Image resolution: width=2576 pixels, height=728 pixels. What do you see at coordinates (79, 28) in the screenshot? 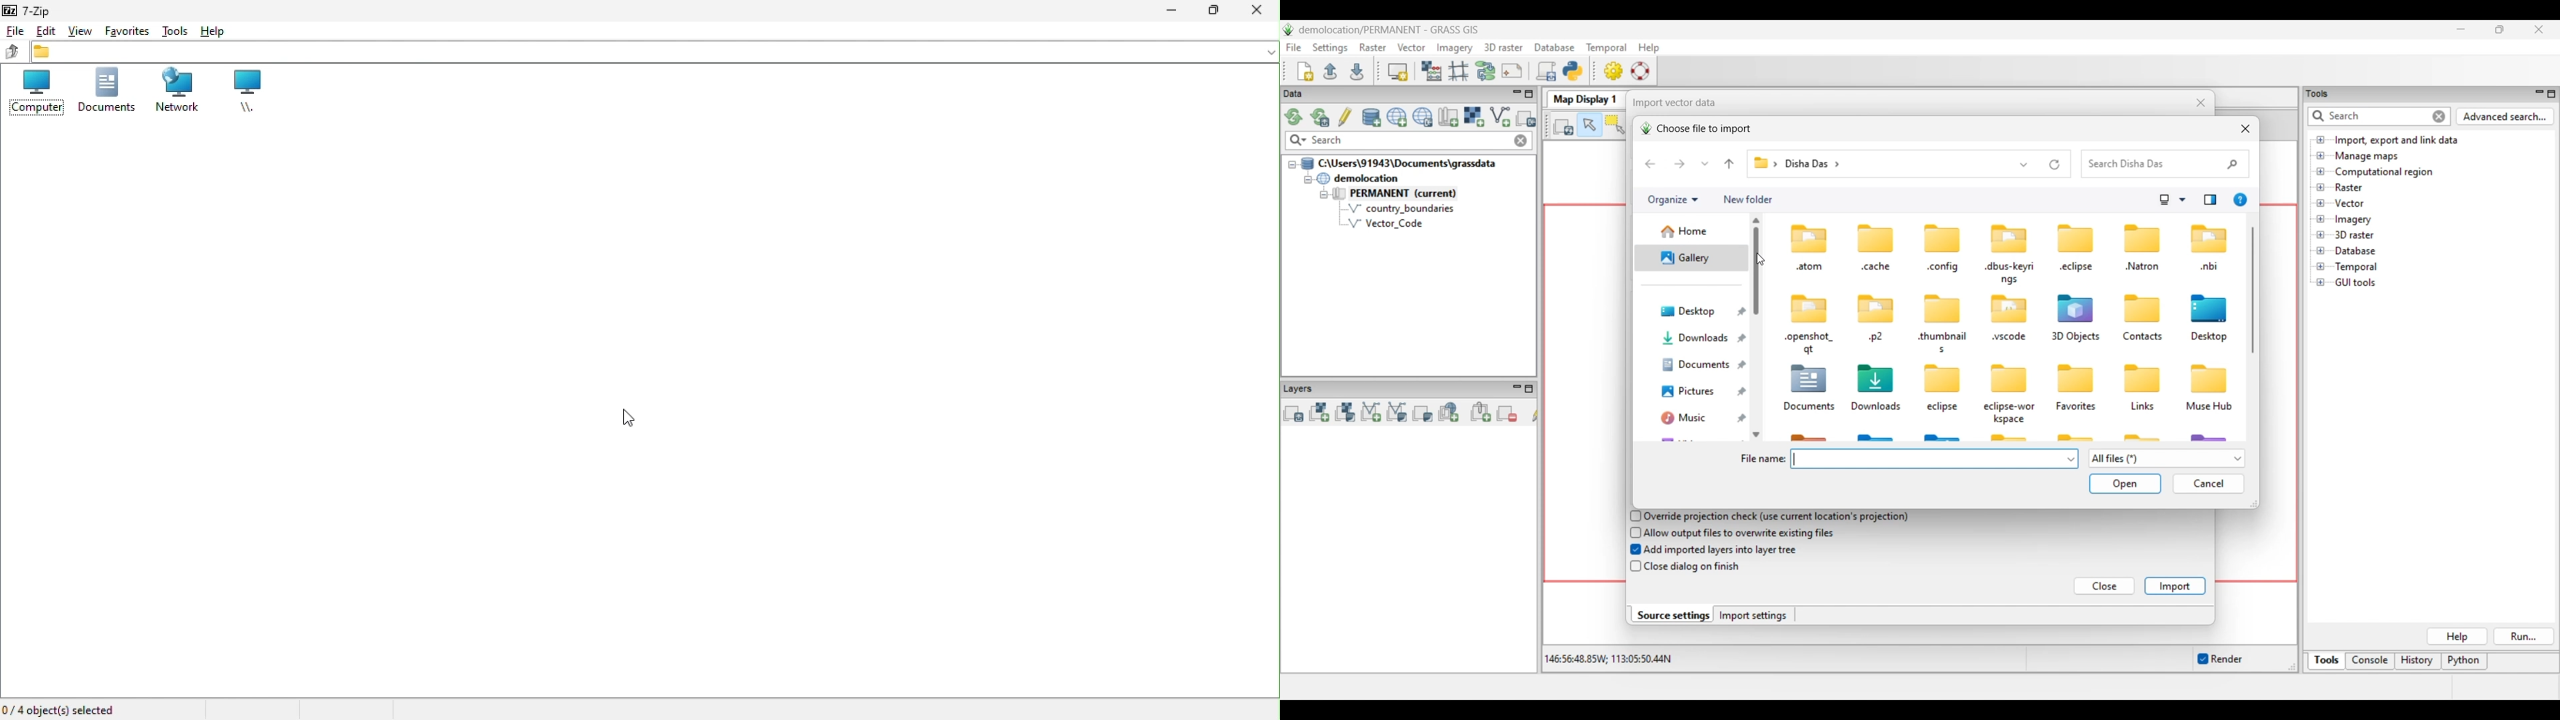
I see `View` at bounding box center [79, 28].